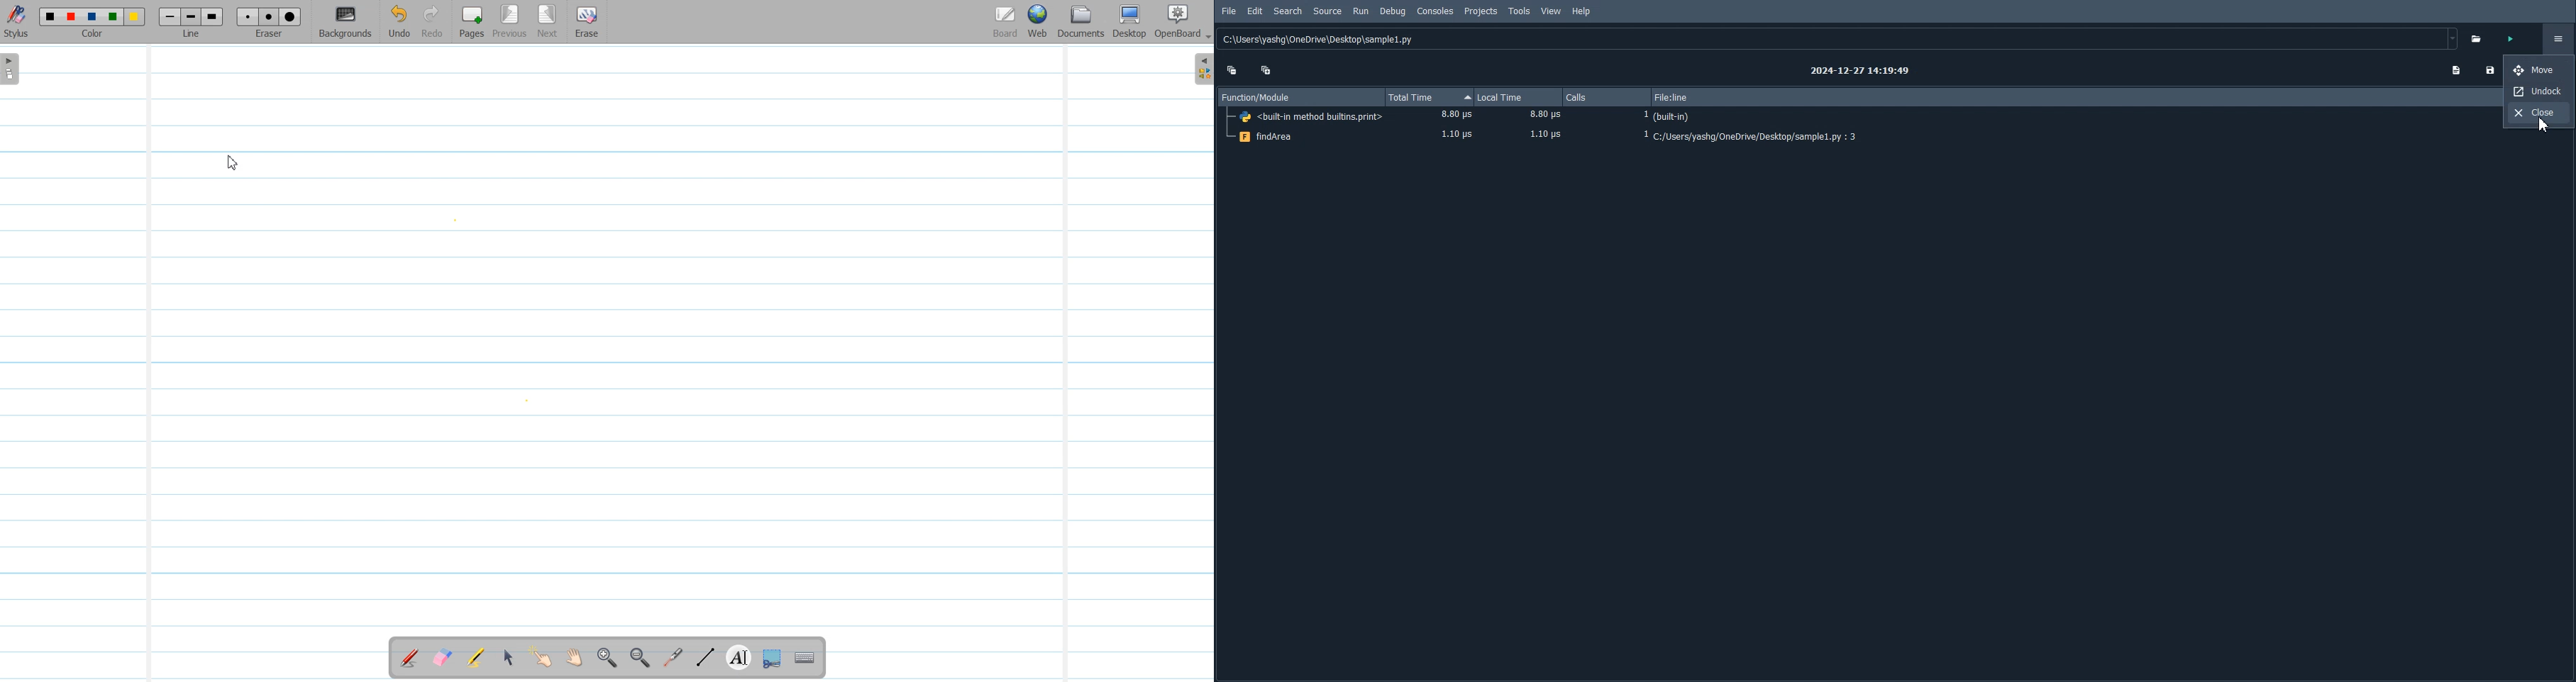  I want to click on Help, so click(1581, 11).